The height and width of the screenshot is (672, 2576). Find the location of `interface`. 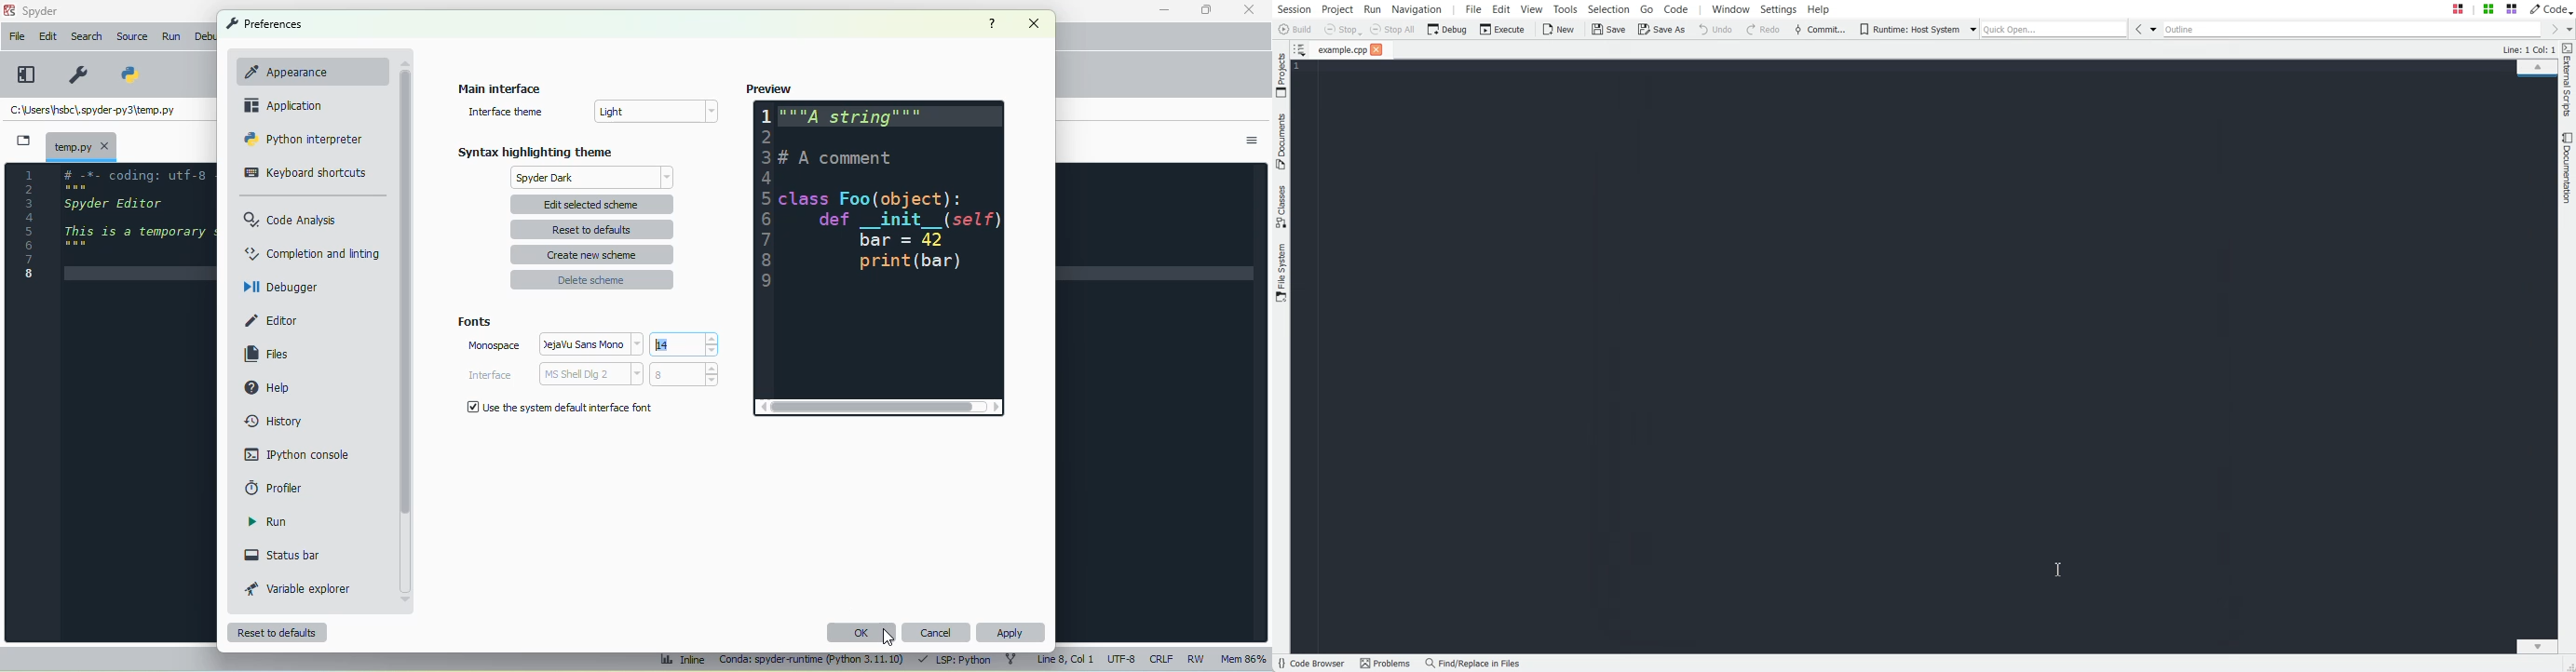

interface is located at coordinates (490, 375).